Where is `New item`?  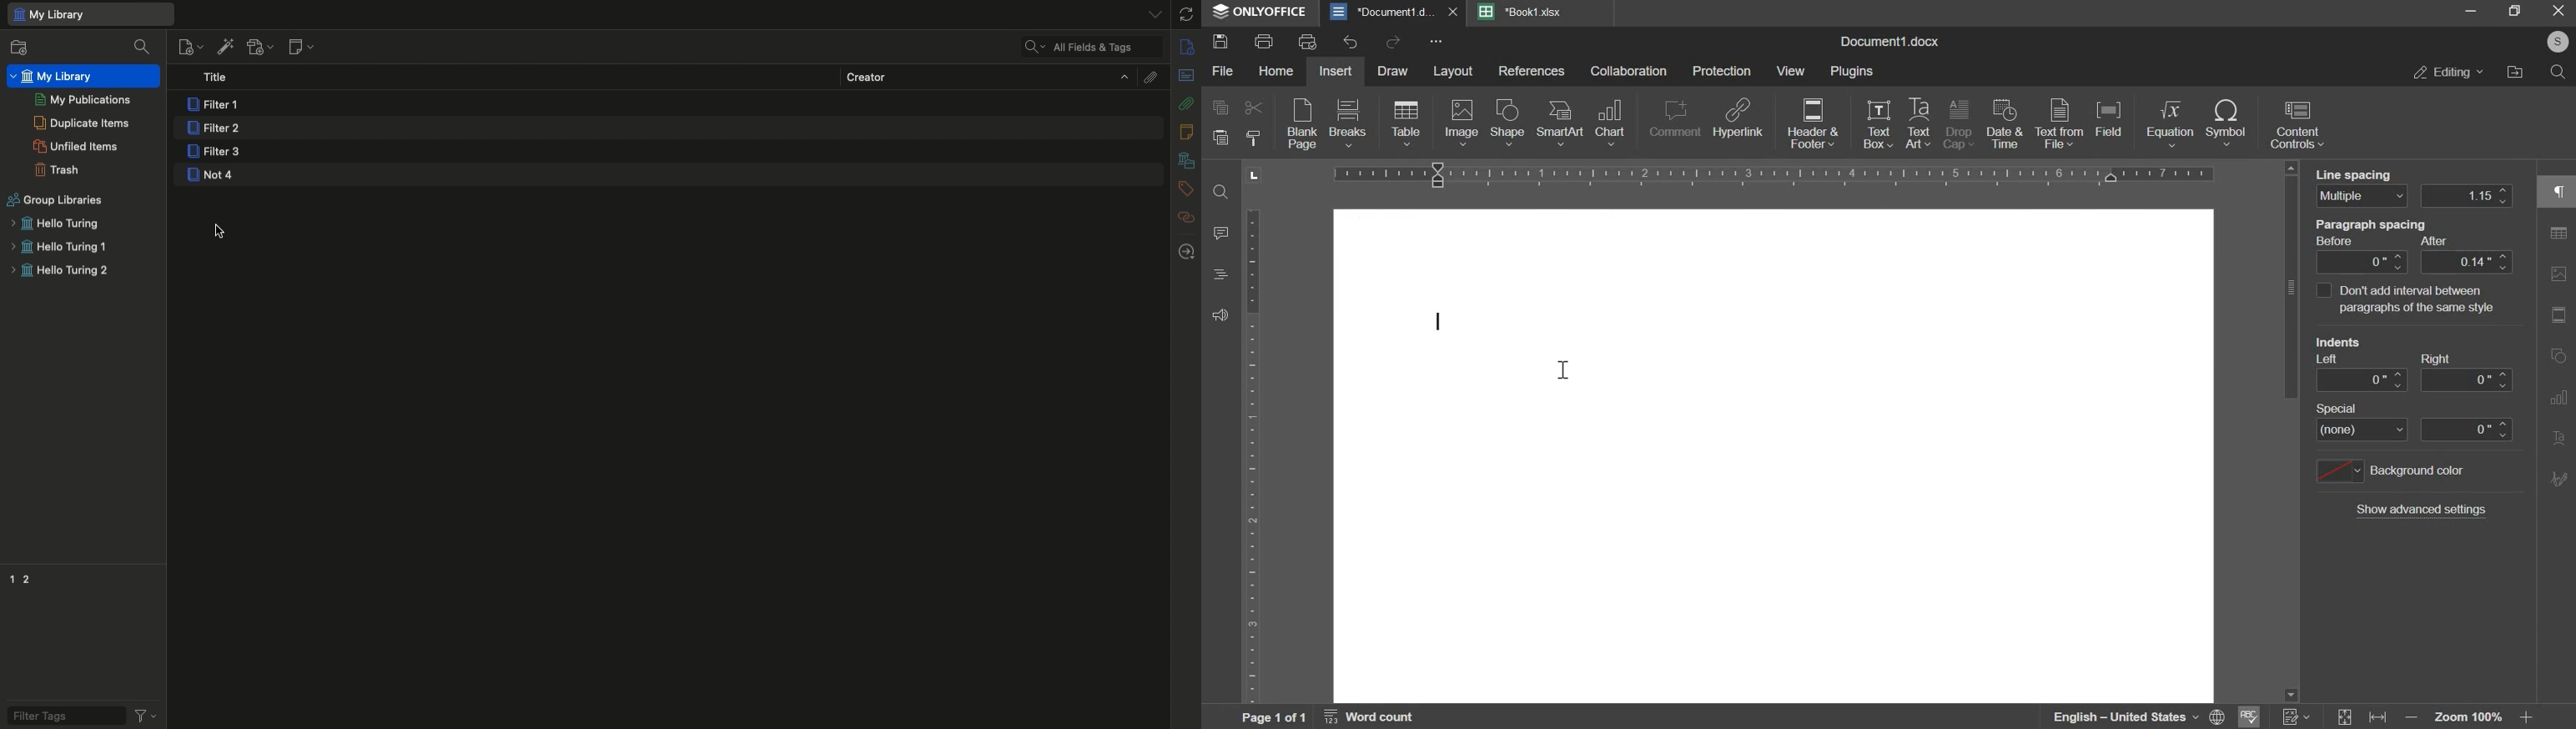
New item is located at coordinates (190, 46).